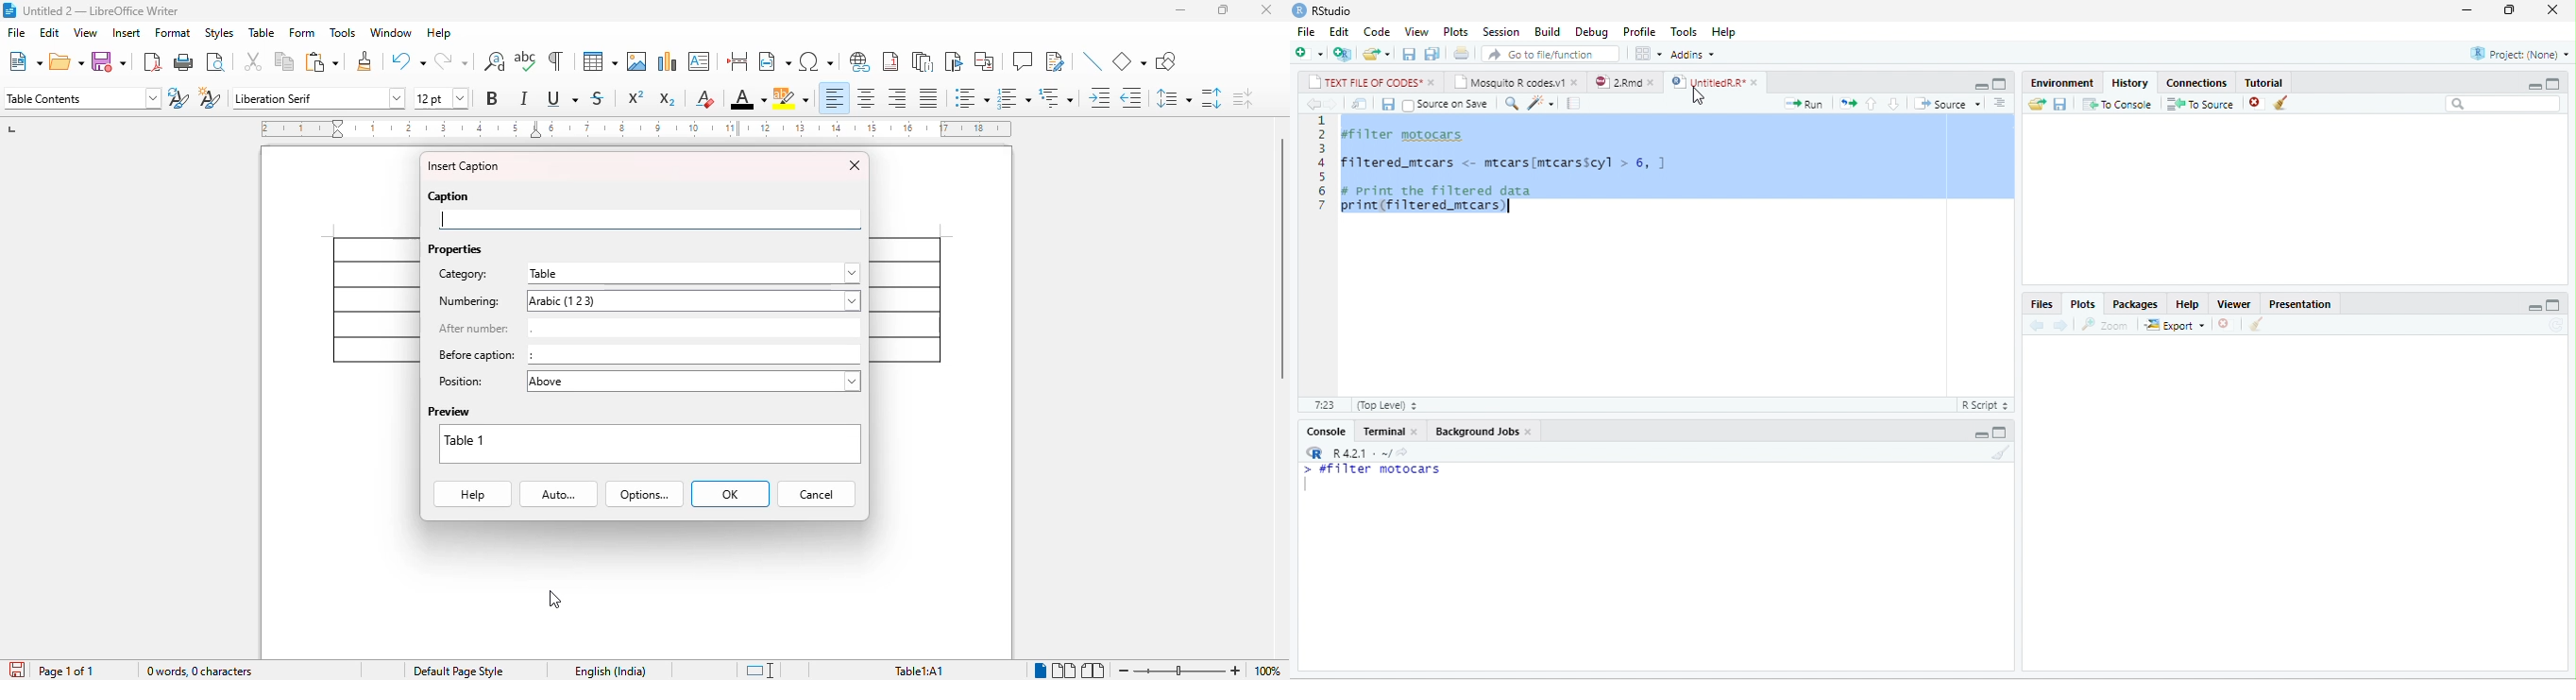 This screenshot has width=2576, height=700. Describe the element at coordinates (1388, 105) in the screenshot. I see `save` at that location.